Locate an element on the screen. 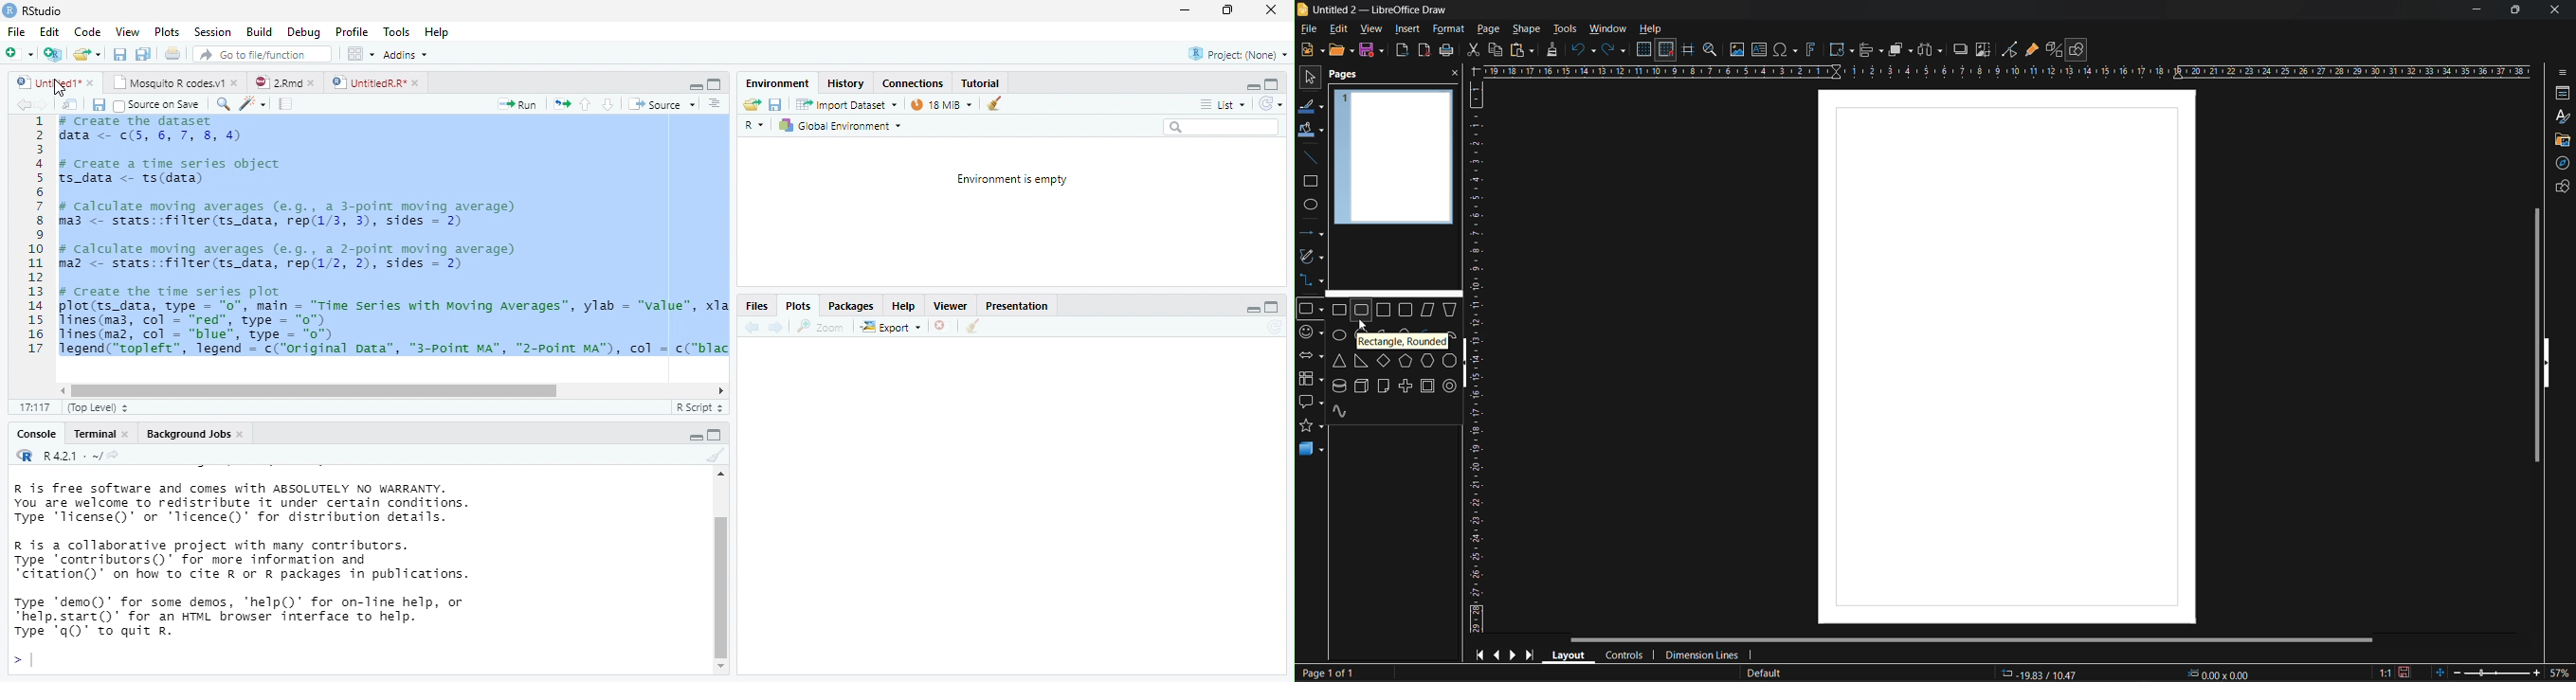 This screenshot has width=2576, height=700. R is located at coordinates (756, 127).